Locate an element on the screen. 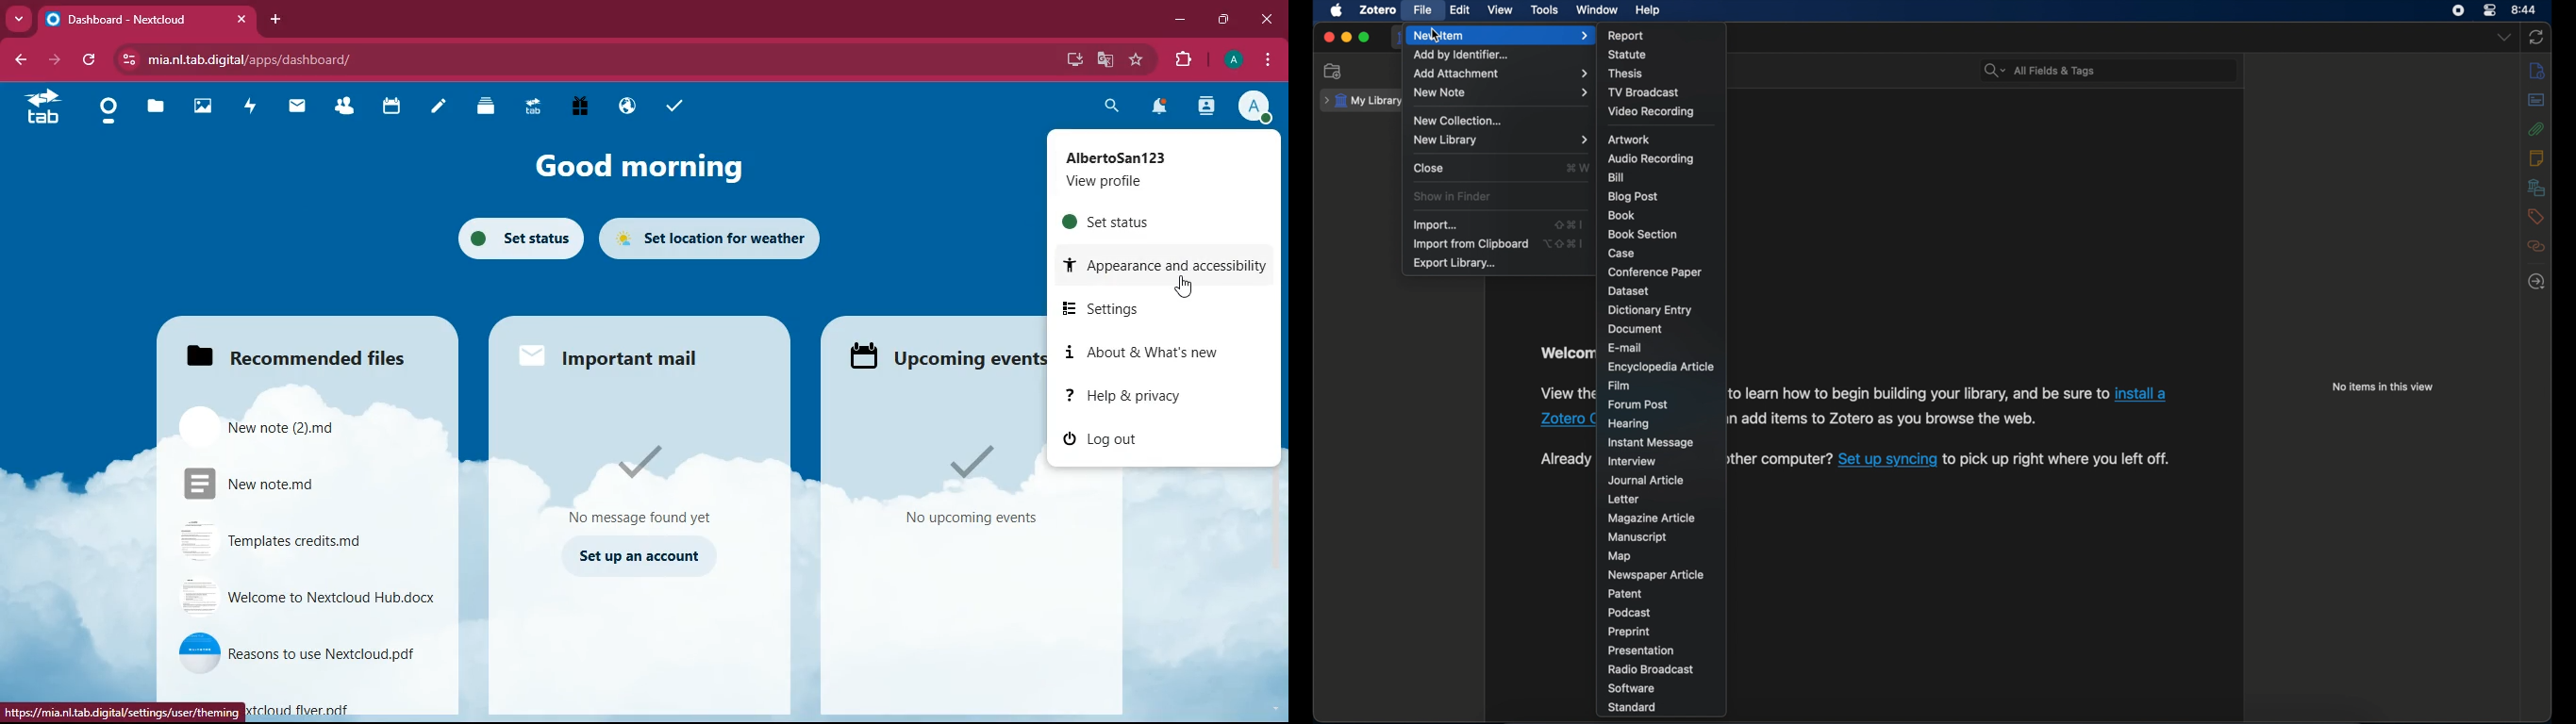  message is located at coordinates (647, 484).